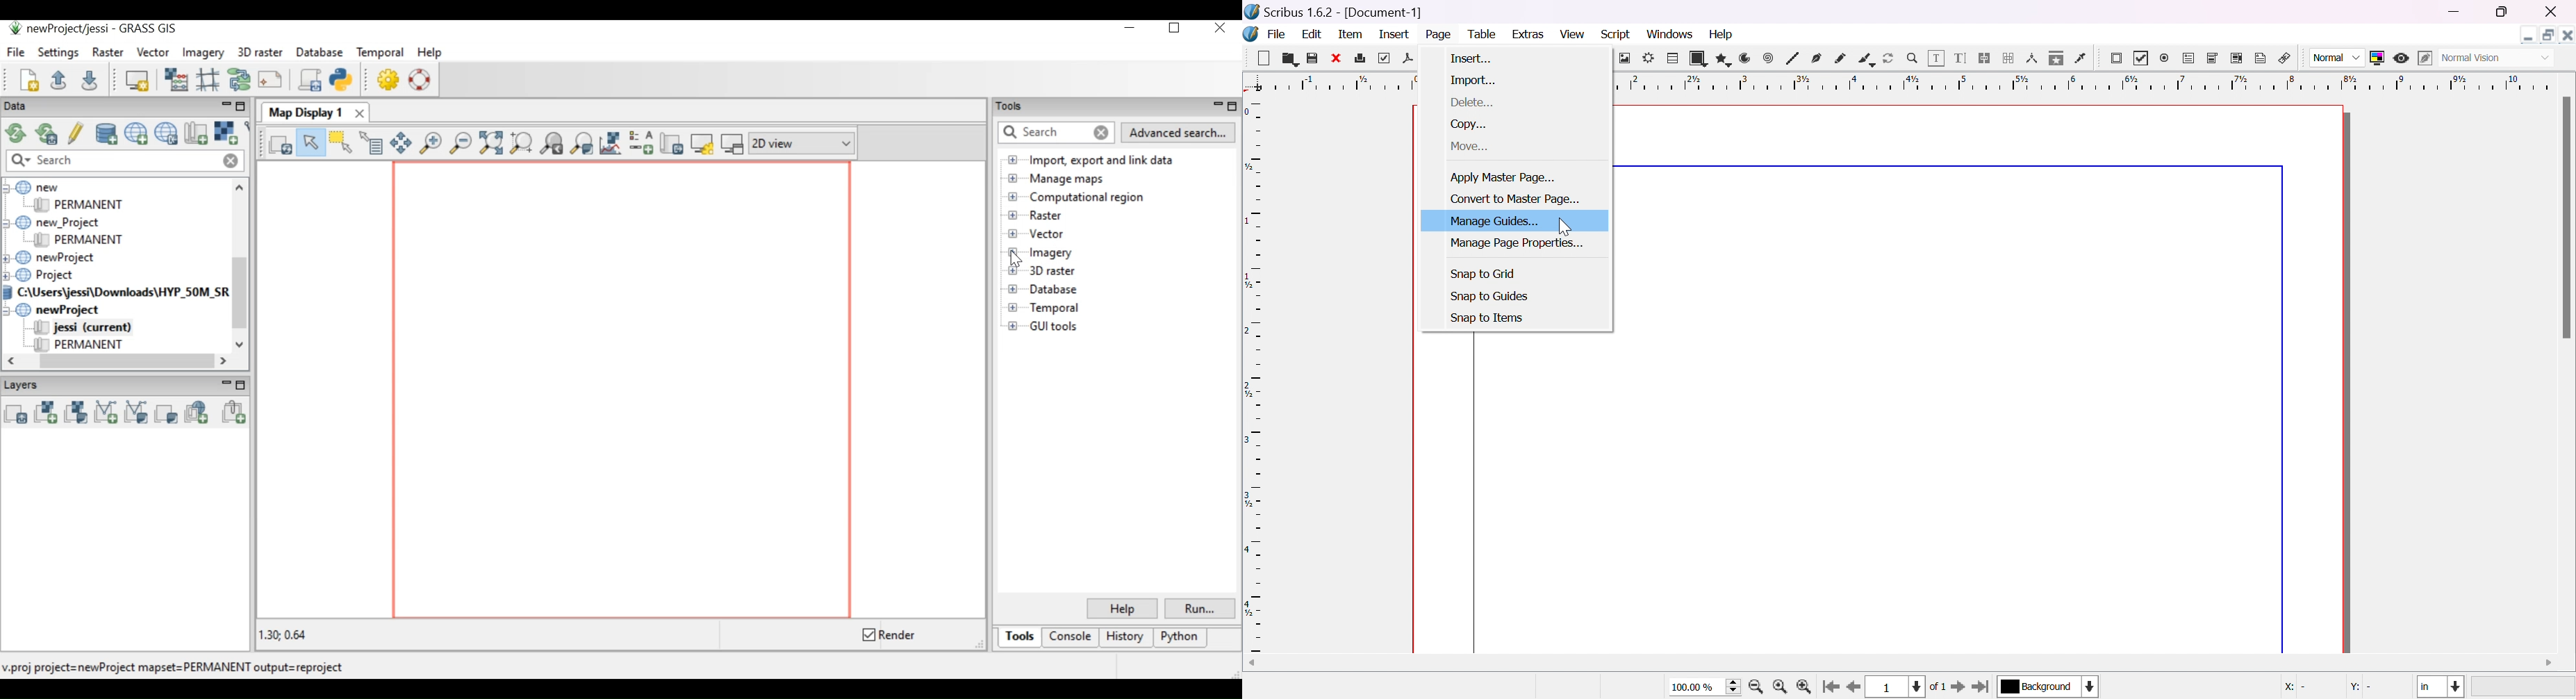  I want to click on file, so click(1278, 35).